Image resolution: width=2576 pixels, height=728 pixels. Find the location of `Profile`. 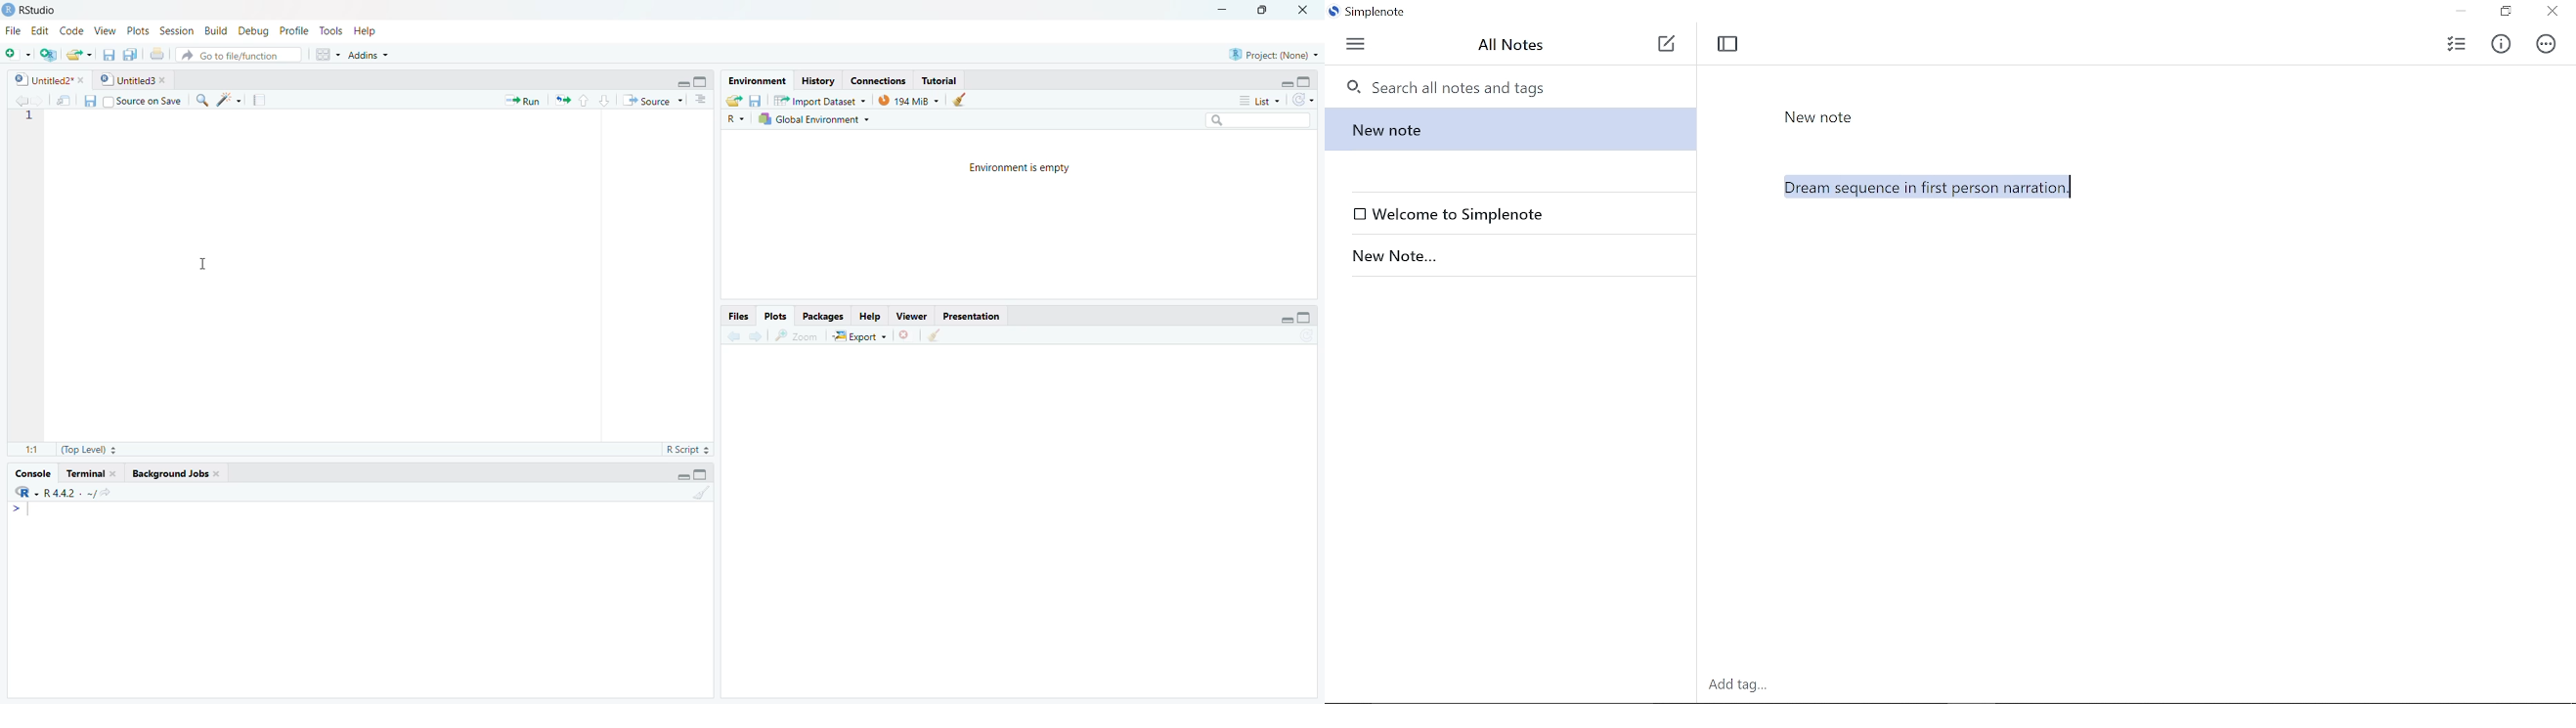

Profile is located at coordinates (294, 30).